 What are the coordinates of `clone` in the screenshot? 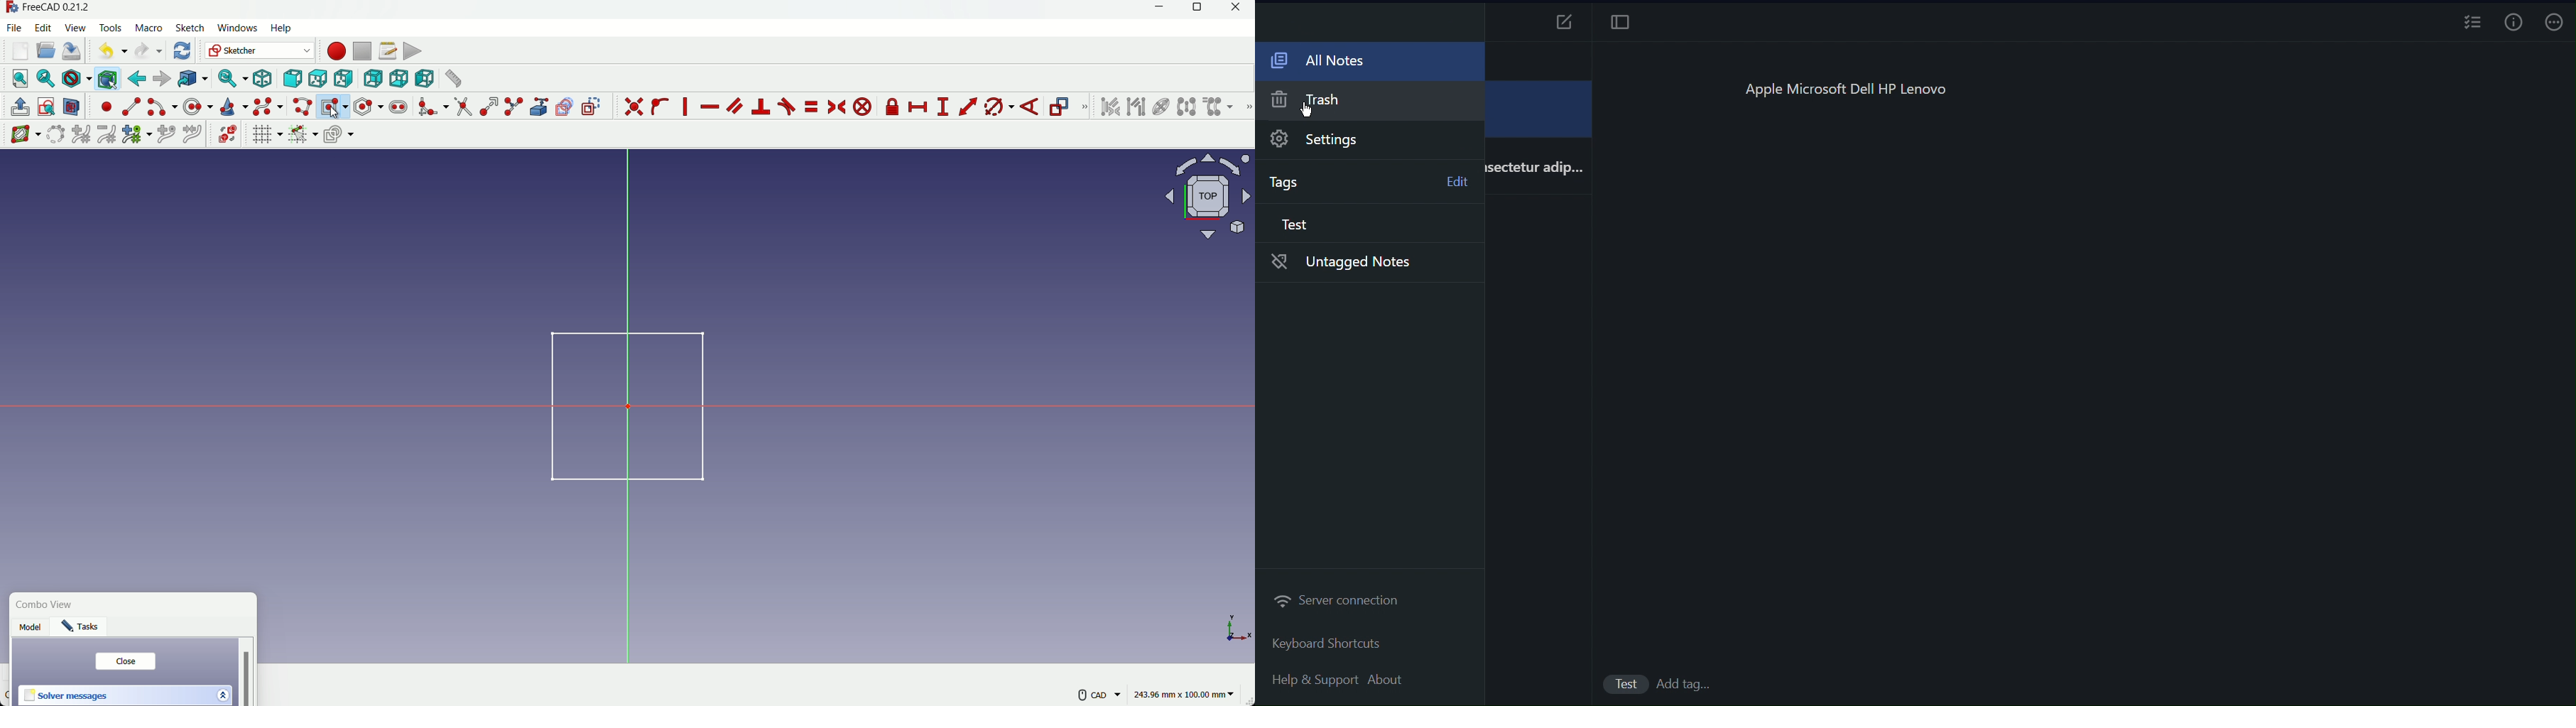 It's located at (1219, 108).